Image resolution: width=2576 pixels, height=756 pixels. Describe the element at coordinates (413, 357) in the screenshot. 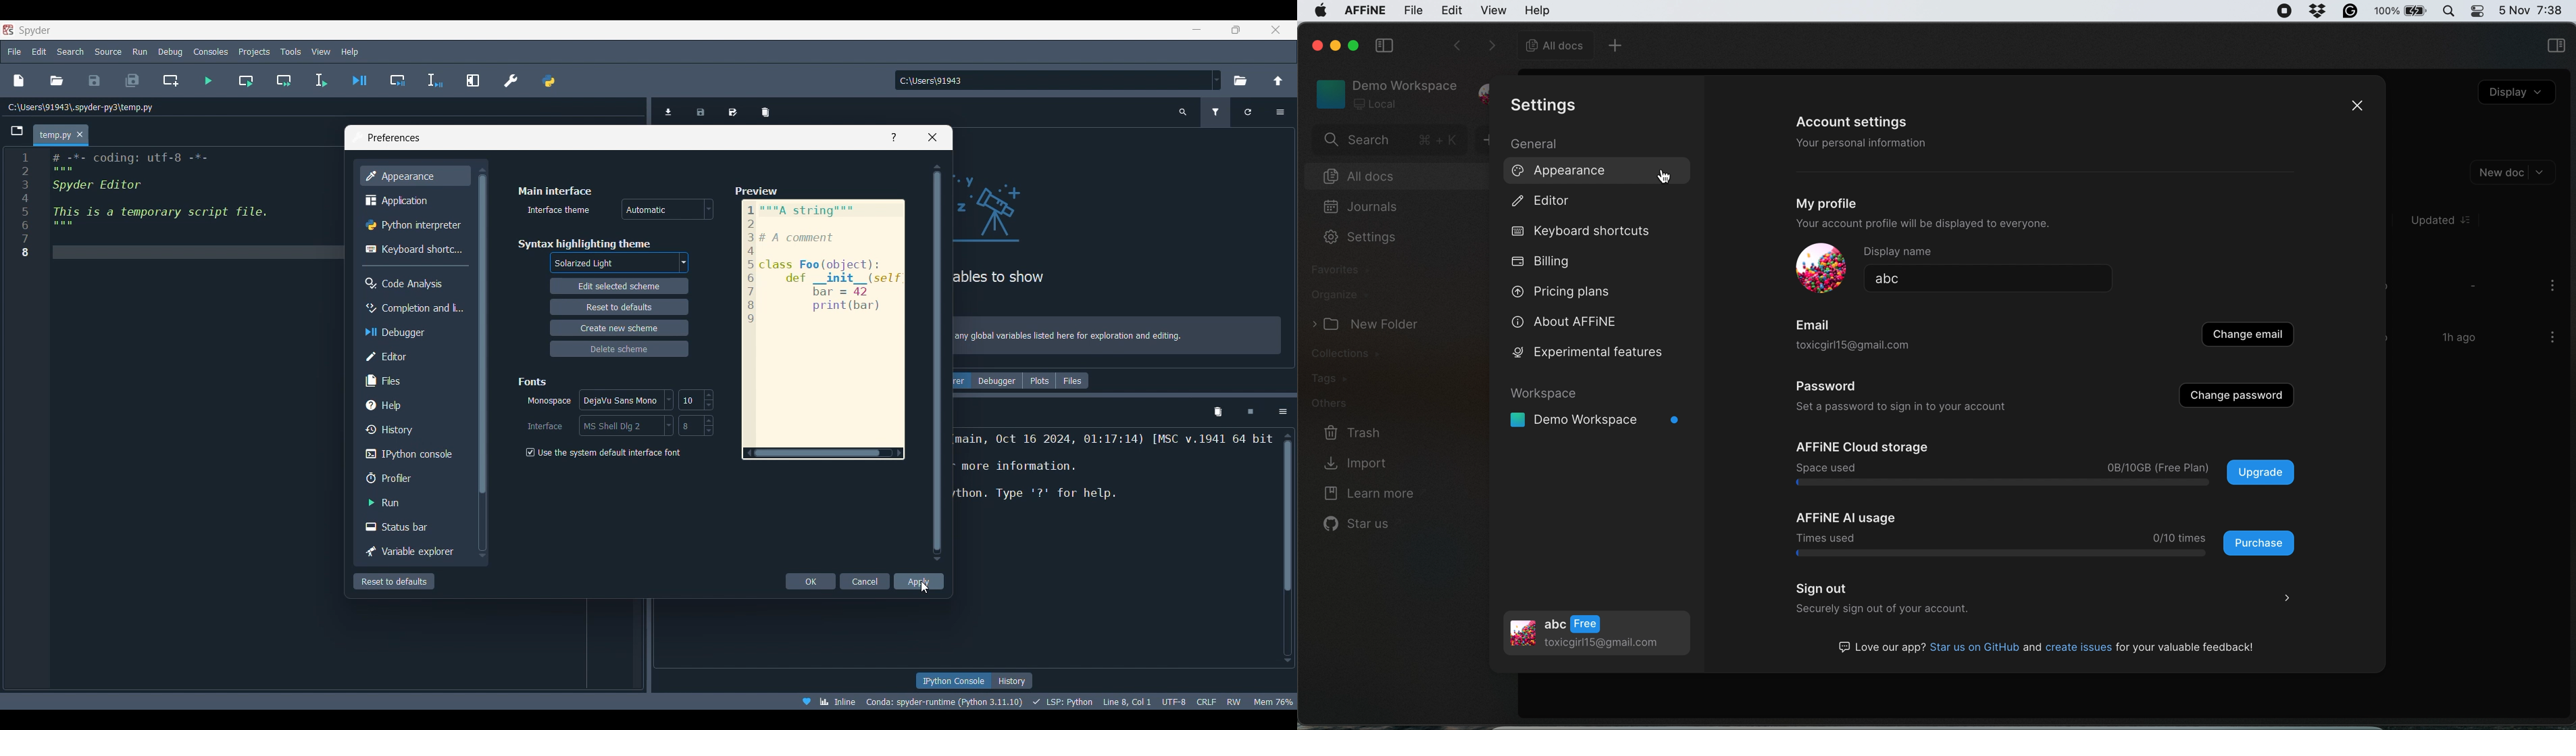

I see `Editor` at that location.